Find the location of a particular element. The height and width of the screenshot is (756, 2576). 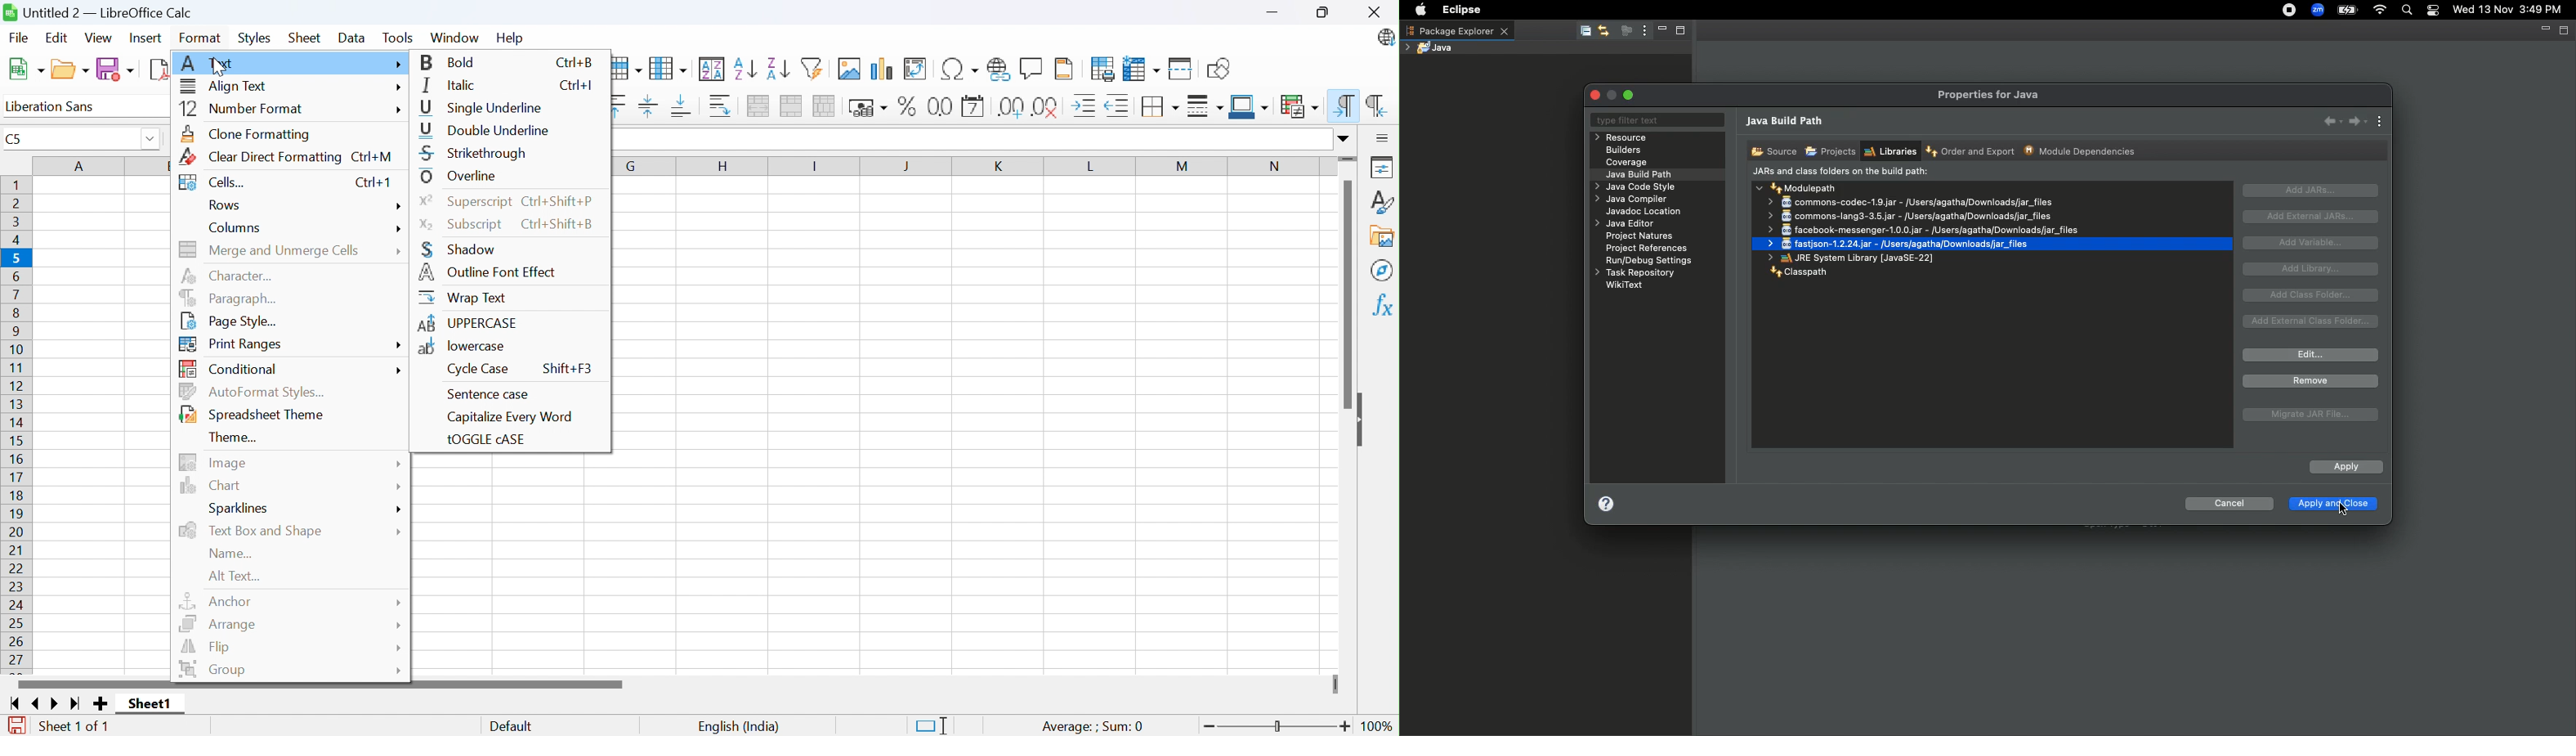

Page style is located at coordinates (234, 320).